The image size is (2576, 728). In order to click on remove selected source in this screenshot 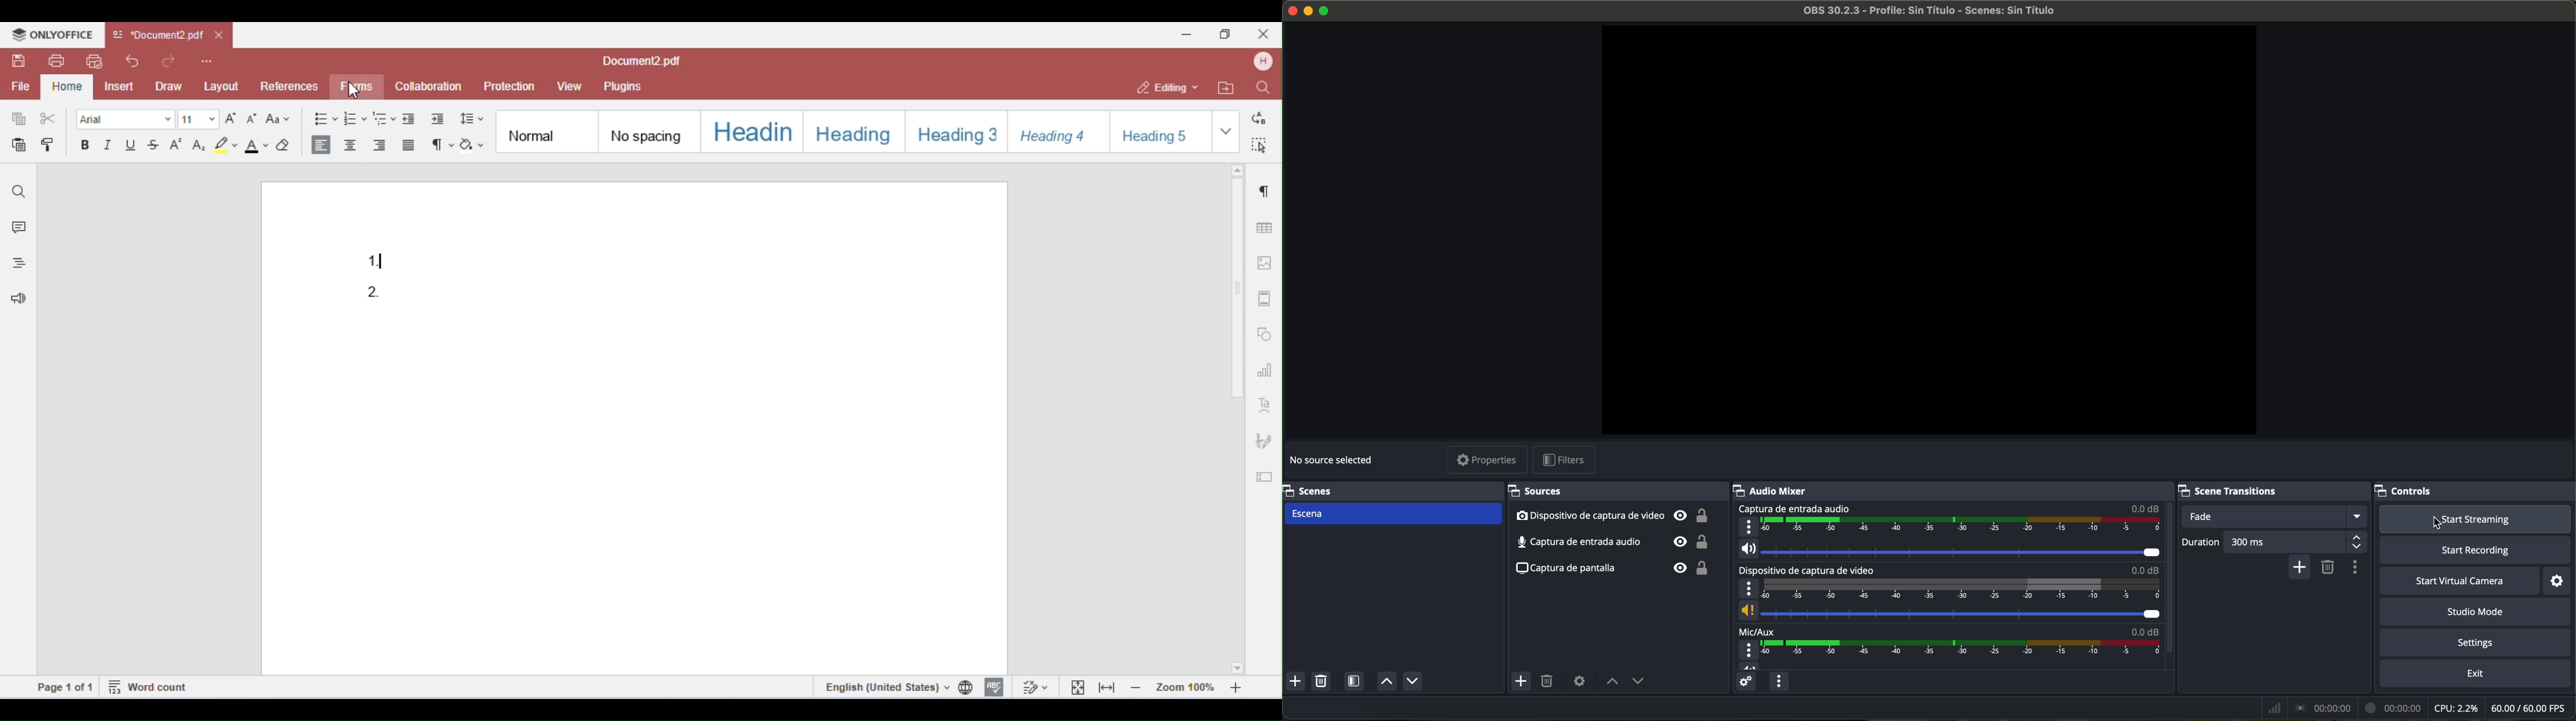, I will do `click(1549, 682)`.